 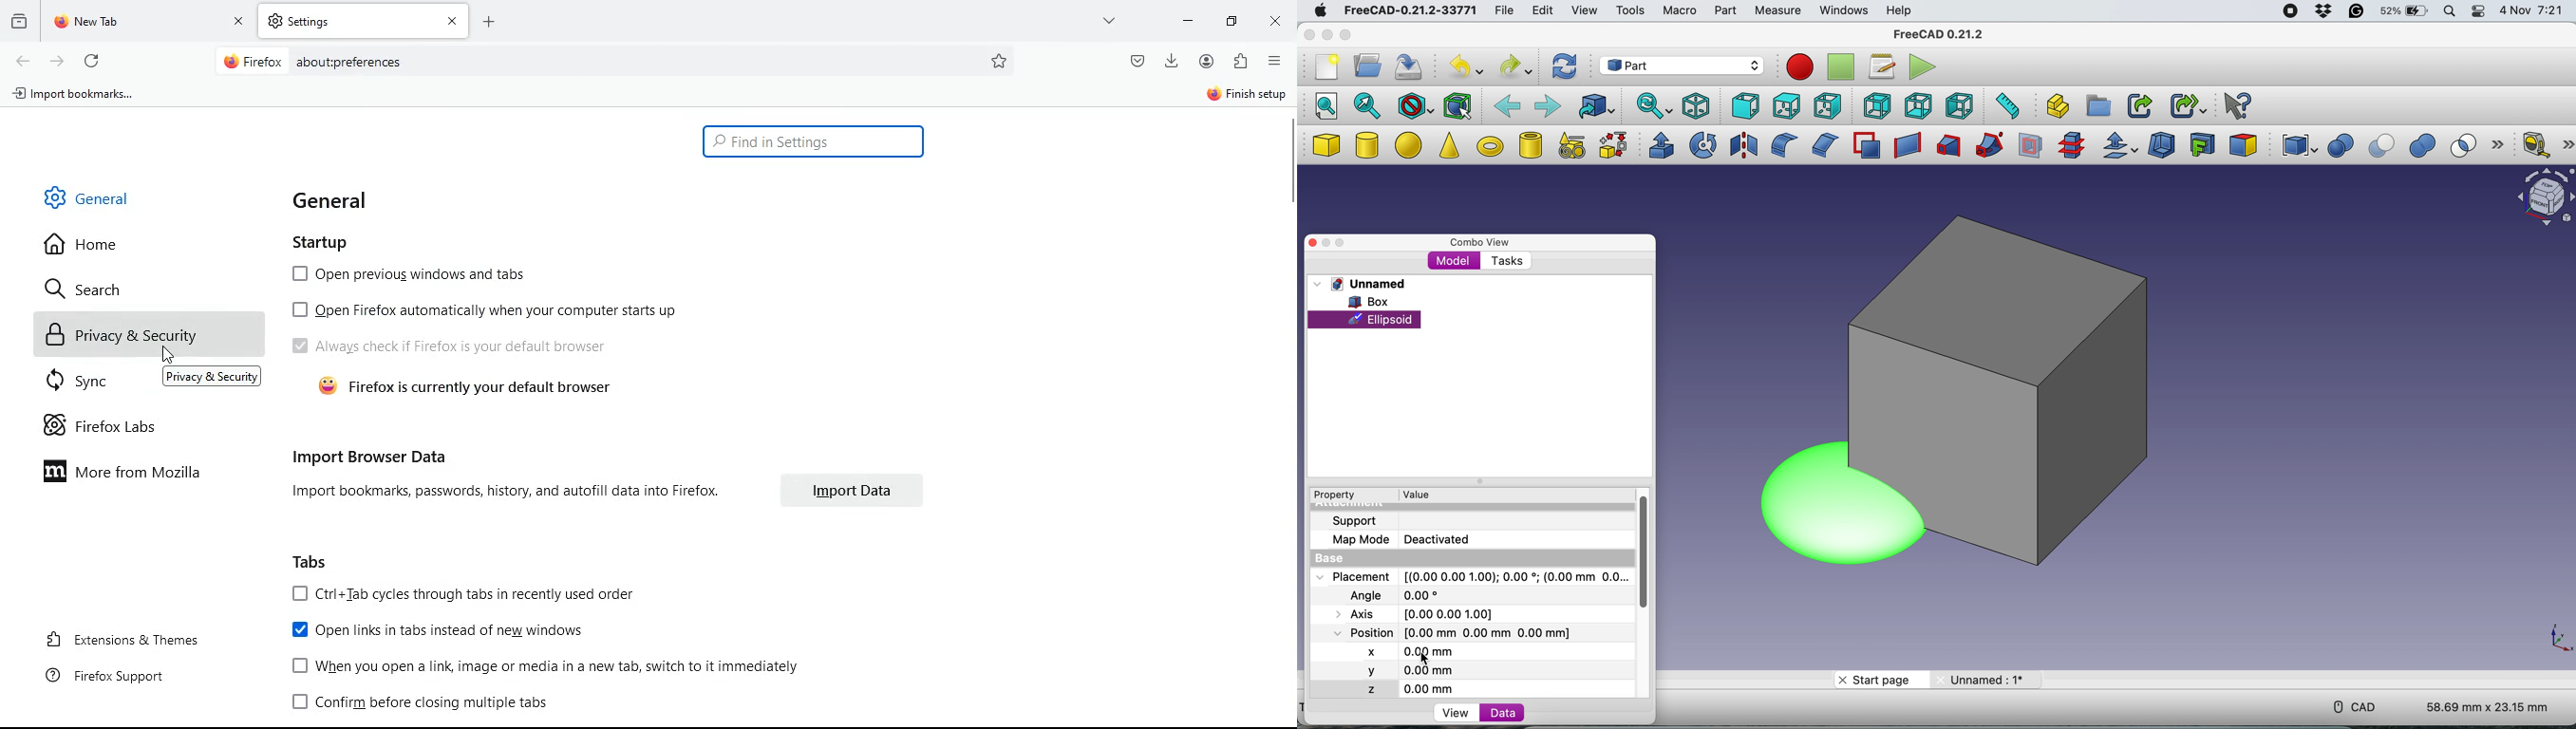 I want to click on import data, so click(x=865, y=491).